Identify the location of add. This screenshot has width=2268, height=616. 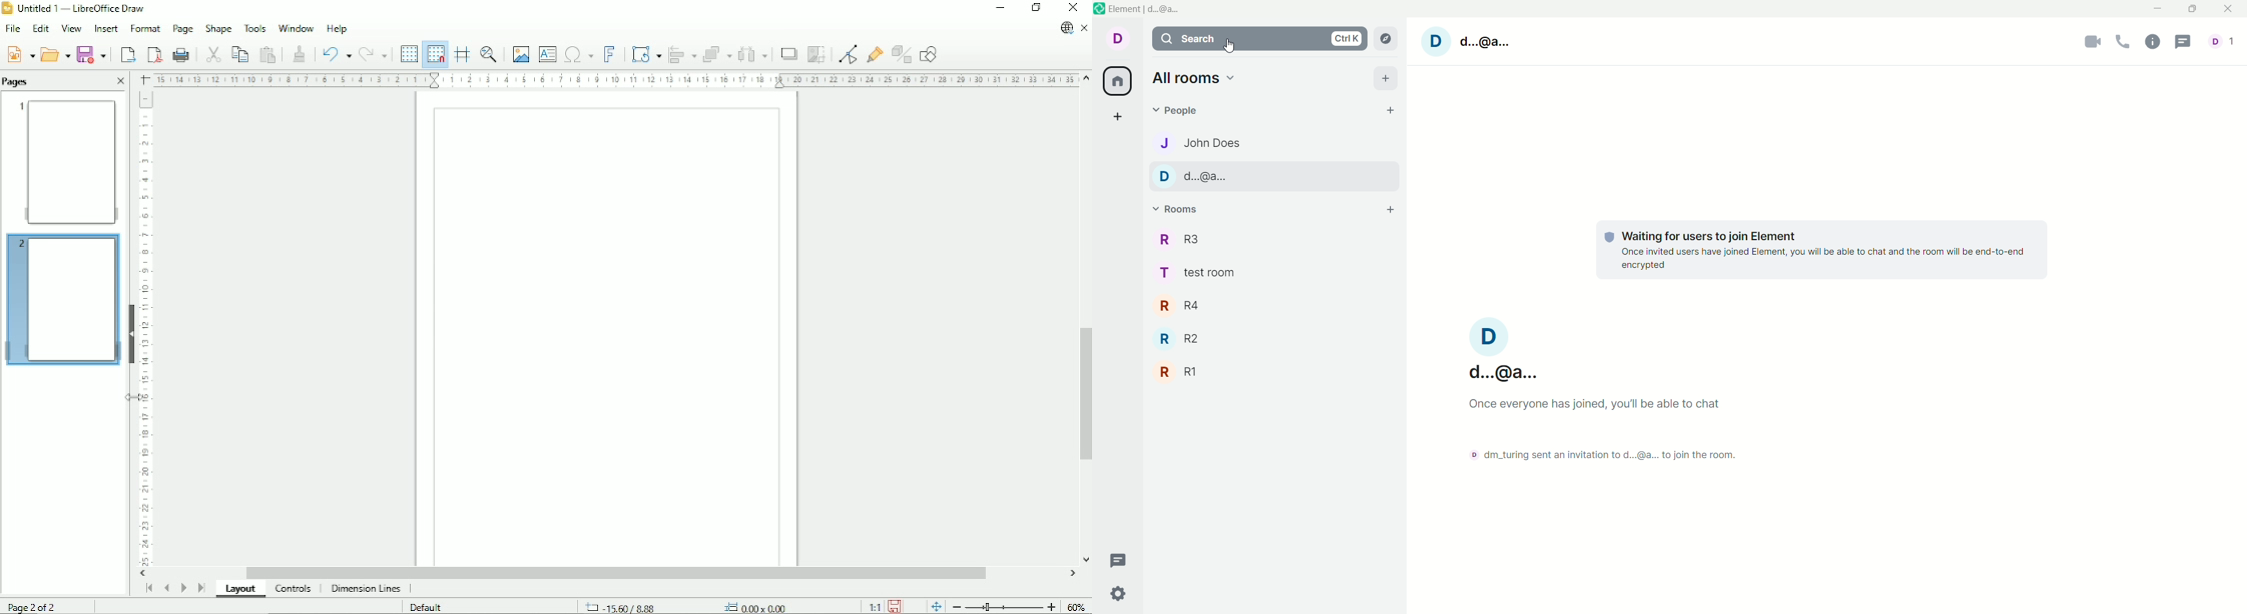
(1388, 78).